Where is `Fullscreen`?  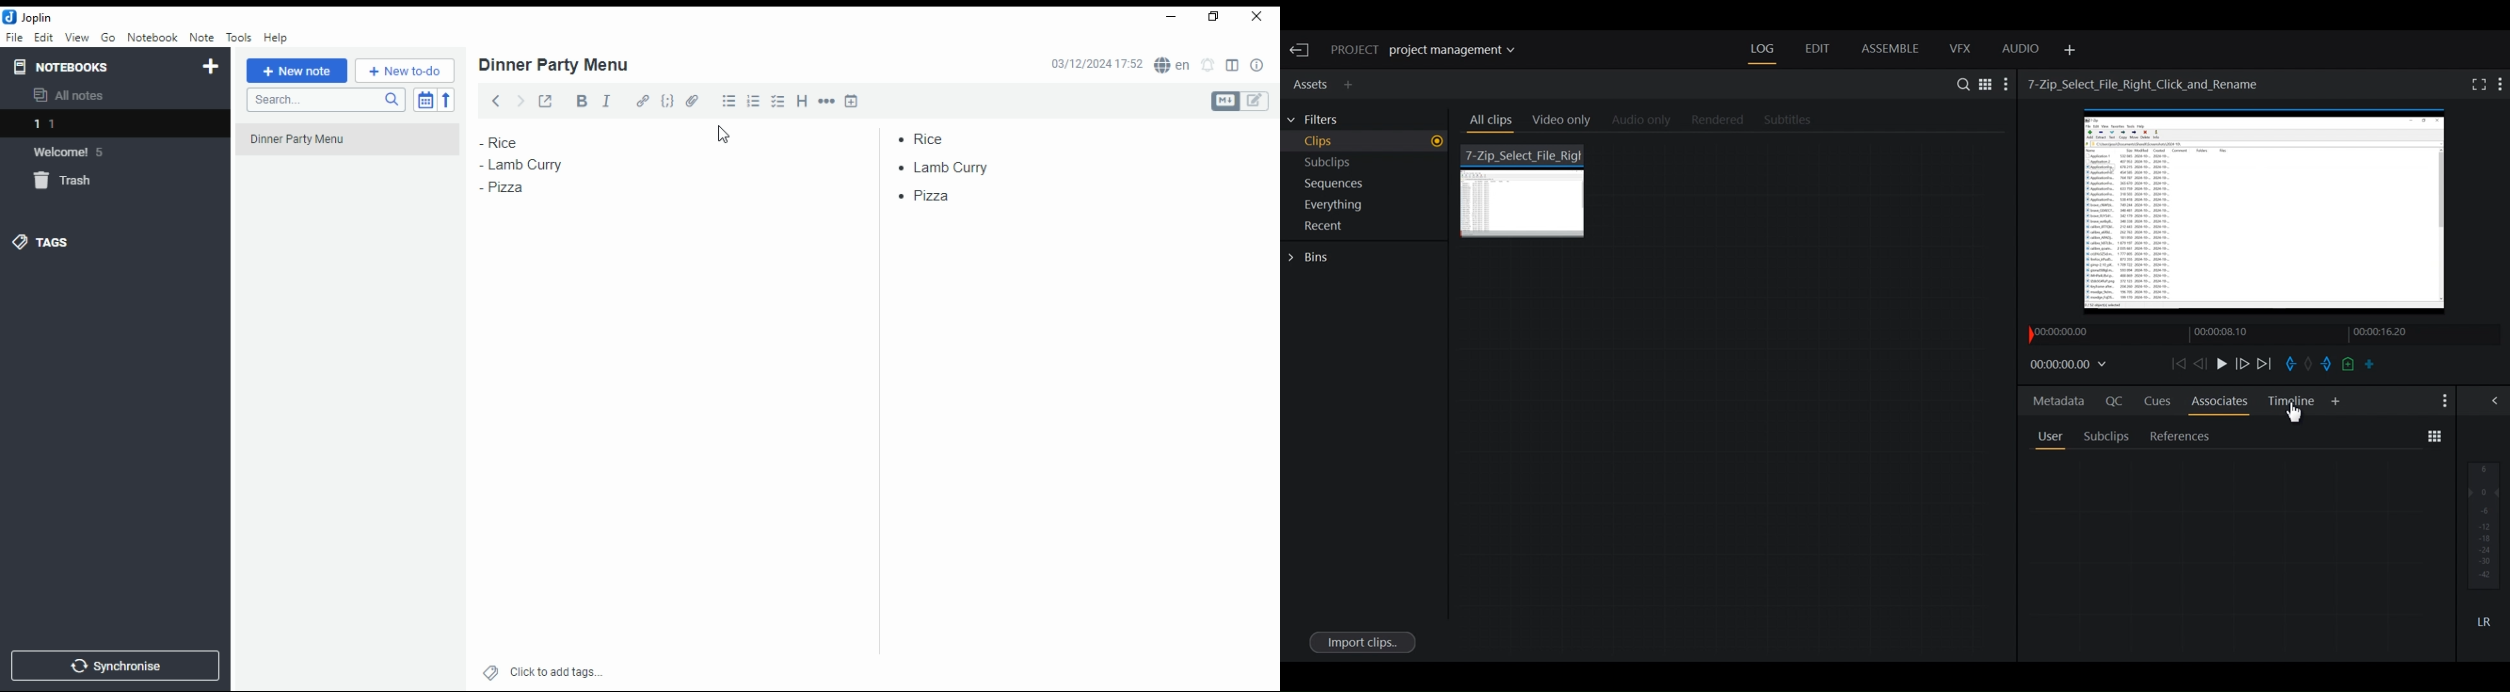
Fullscreen is located at coordinates (2476, 84).